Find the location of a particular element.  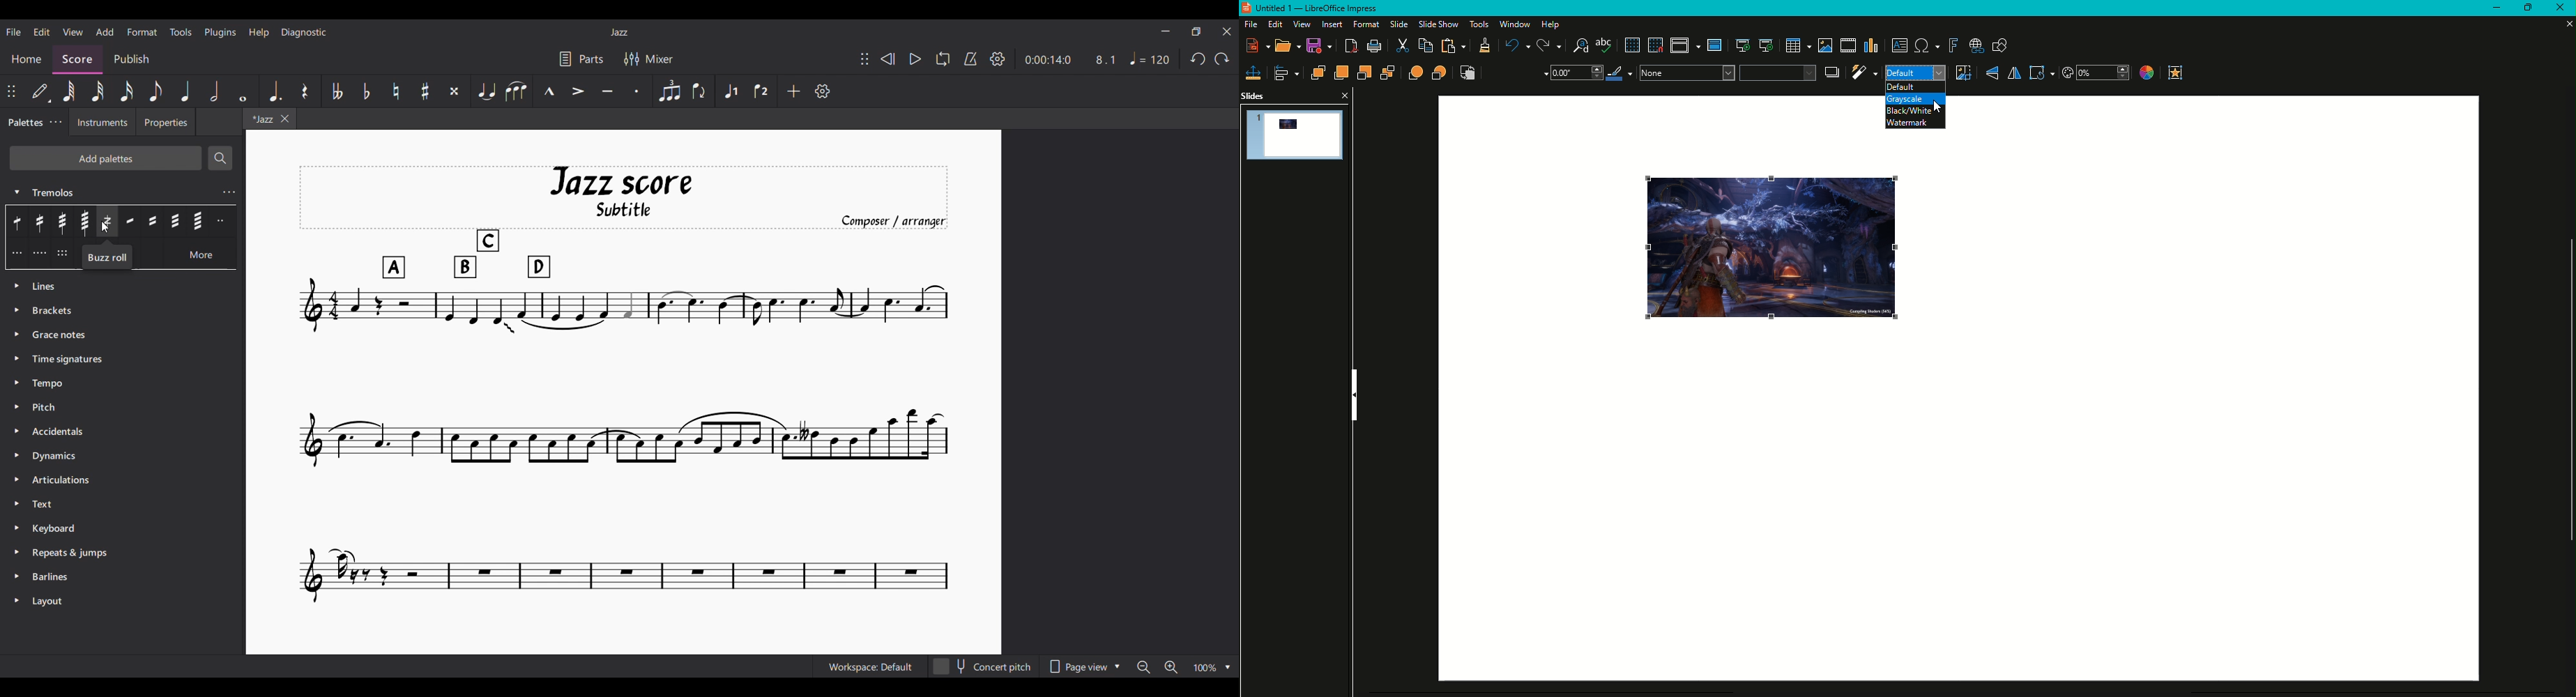

Insert Audio Video is located at coordinates (1847, 46).